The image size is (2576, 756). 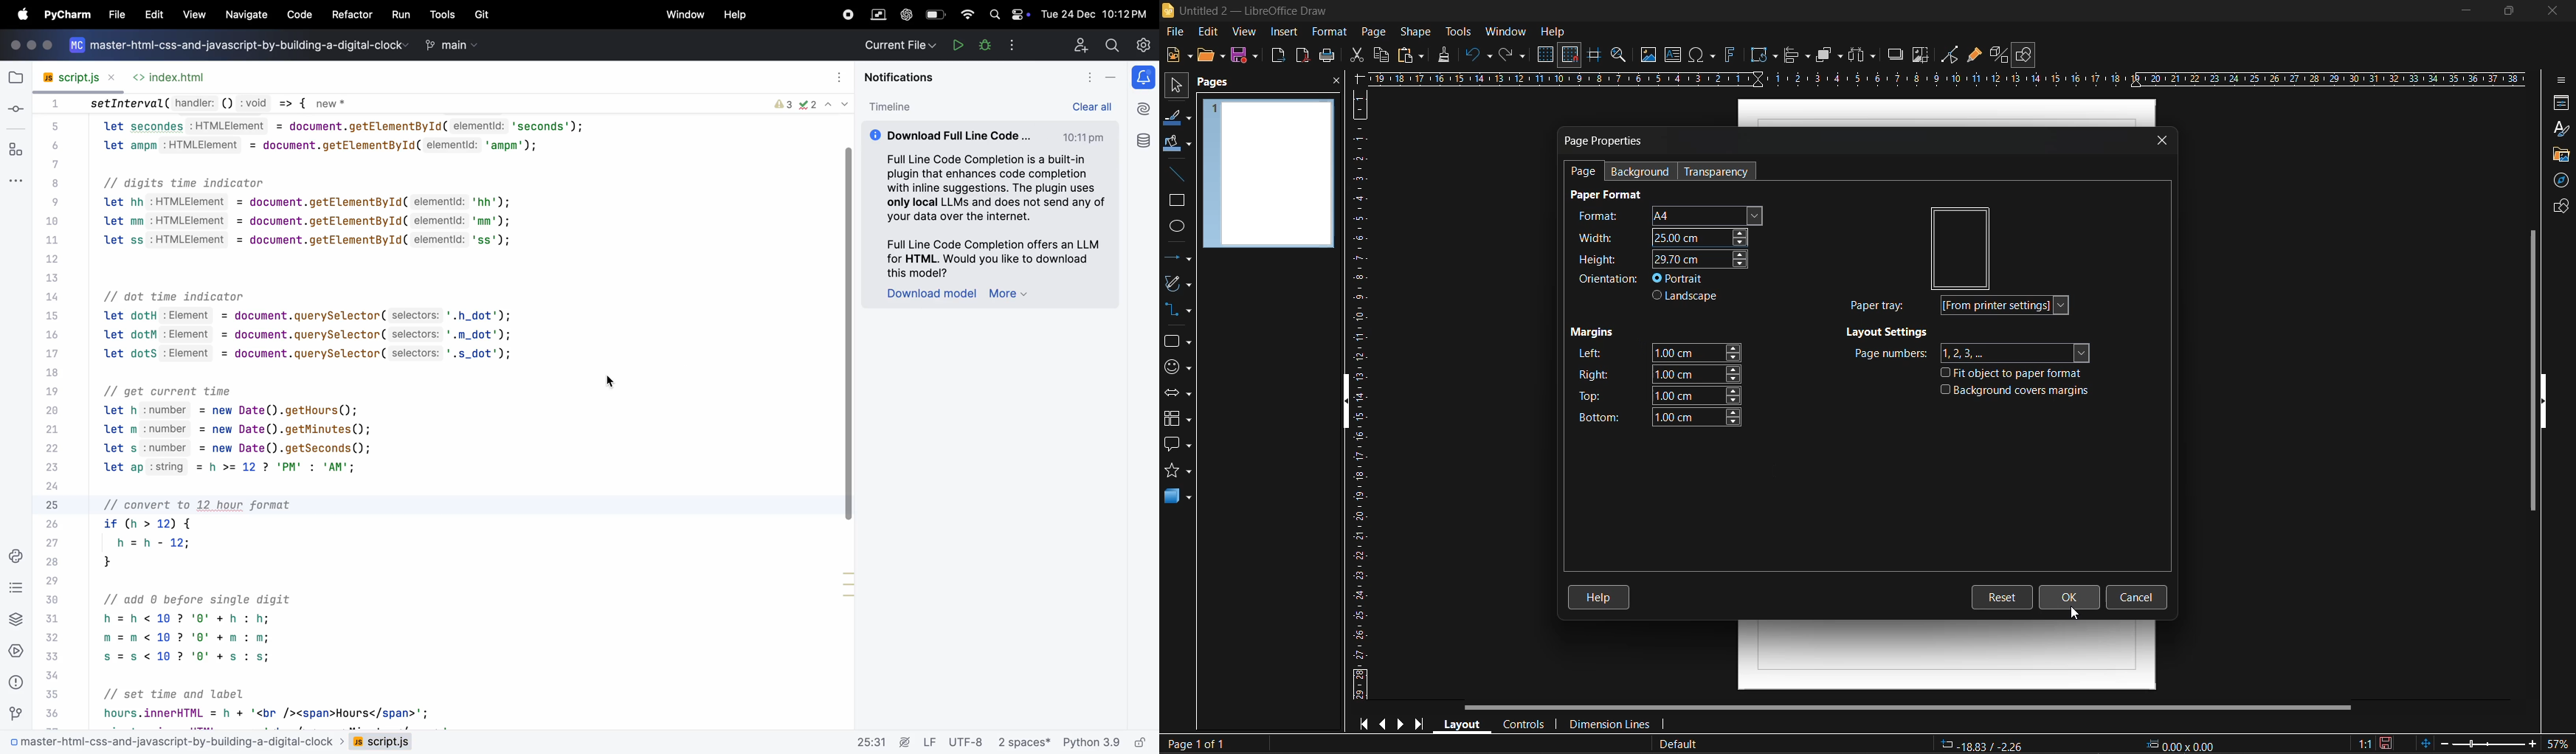 What do you see at coordinates (2386, 743) in the screenshot?
I see `click to save` at bounding box center [2386, 743].